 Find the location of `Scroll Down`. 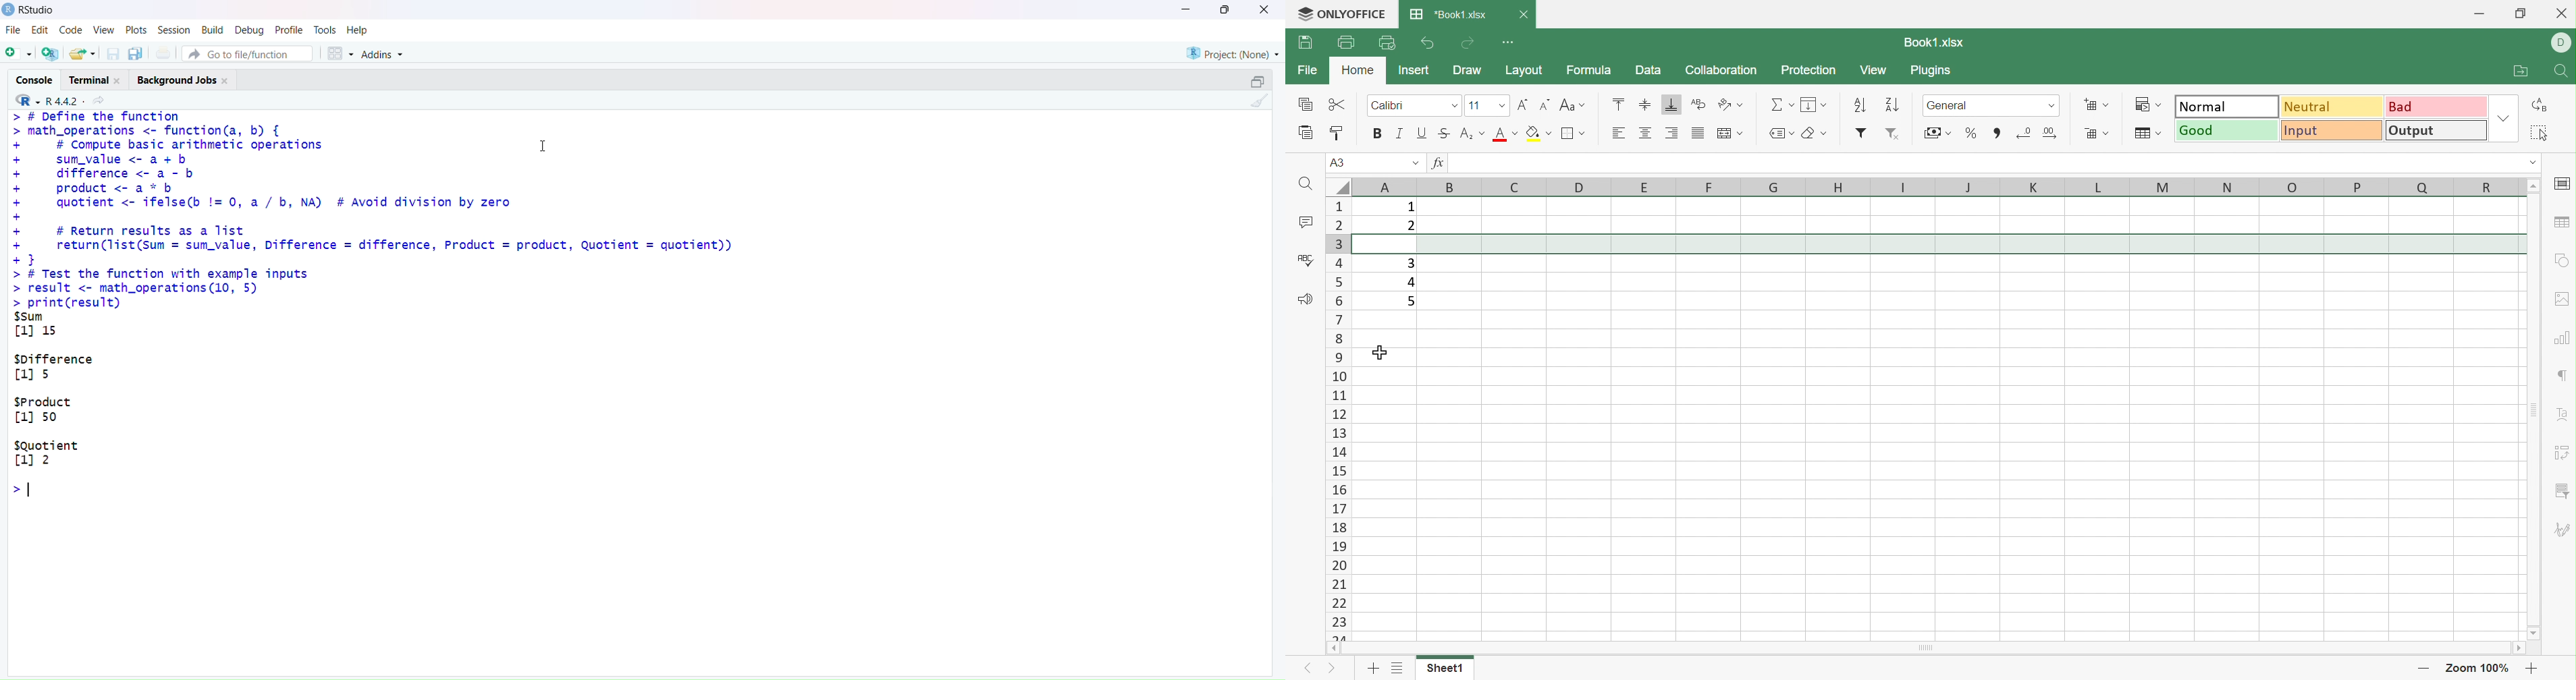

Scroll Down is located at coordinates (2533, 634).